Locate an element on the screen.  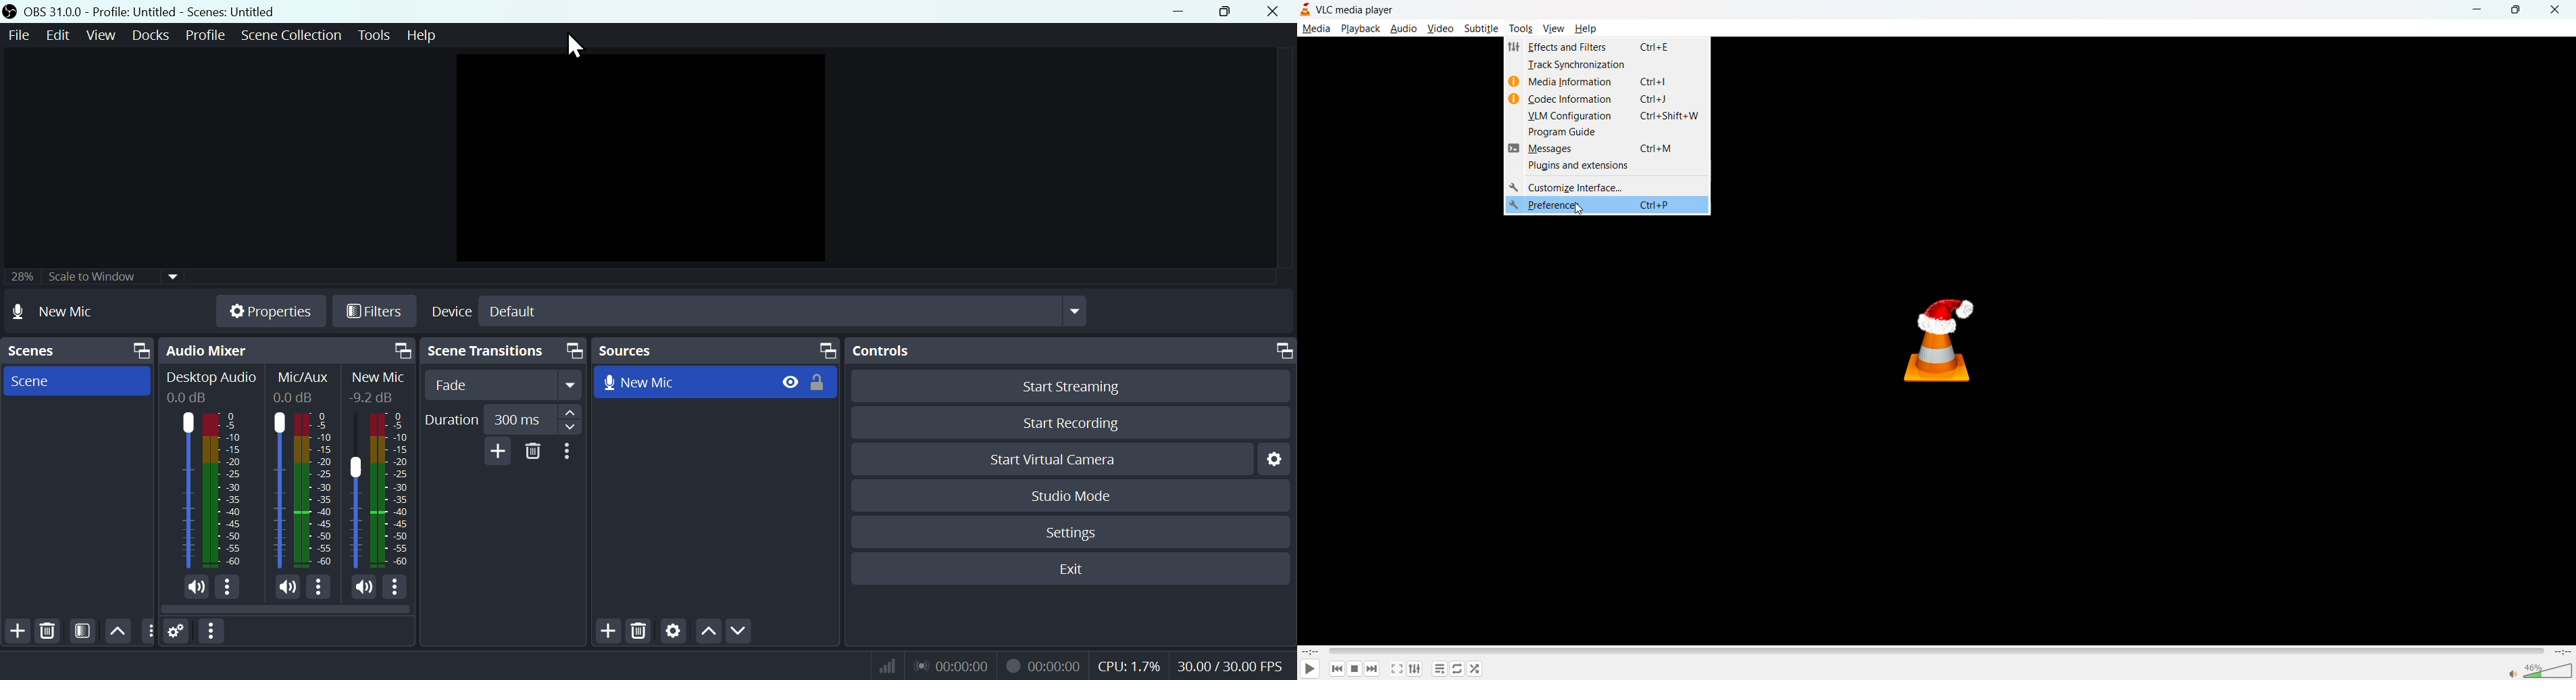
Settings is located at coordinates (1074, 533).